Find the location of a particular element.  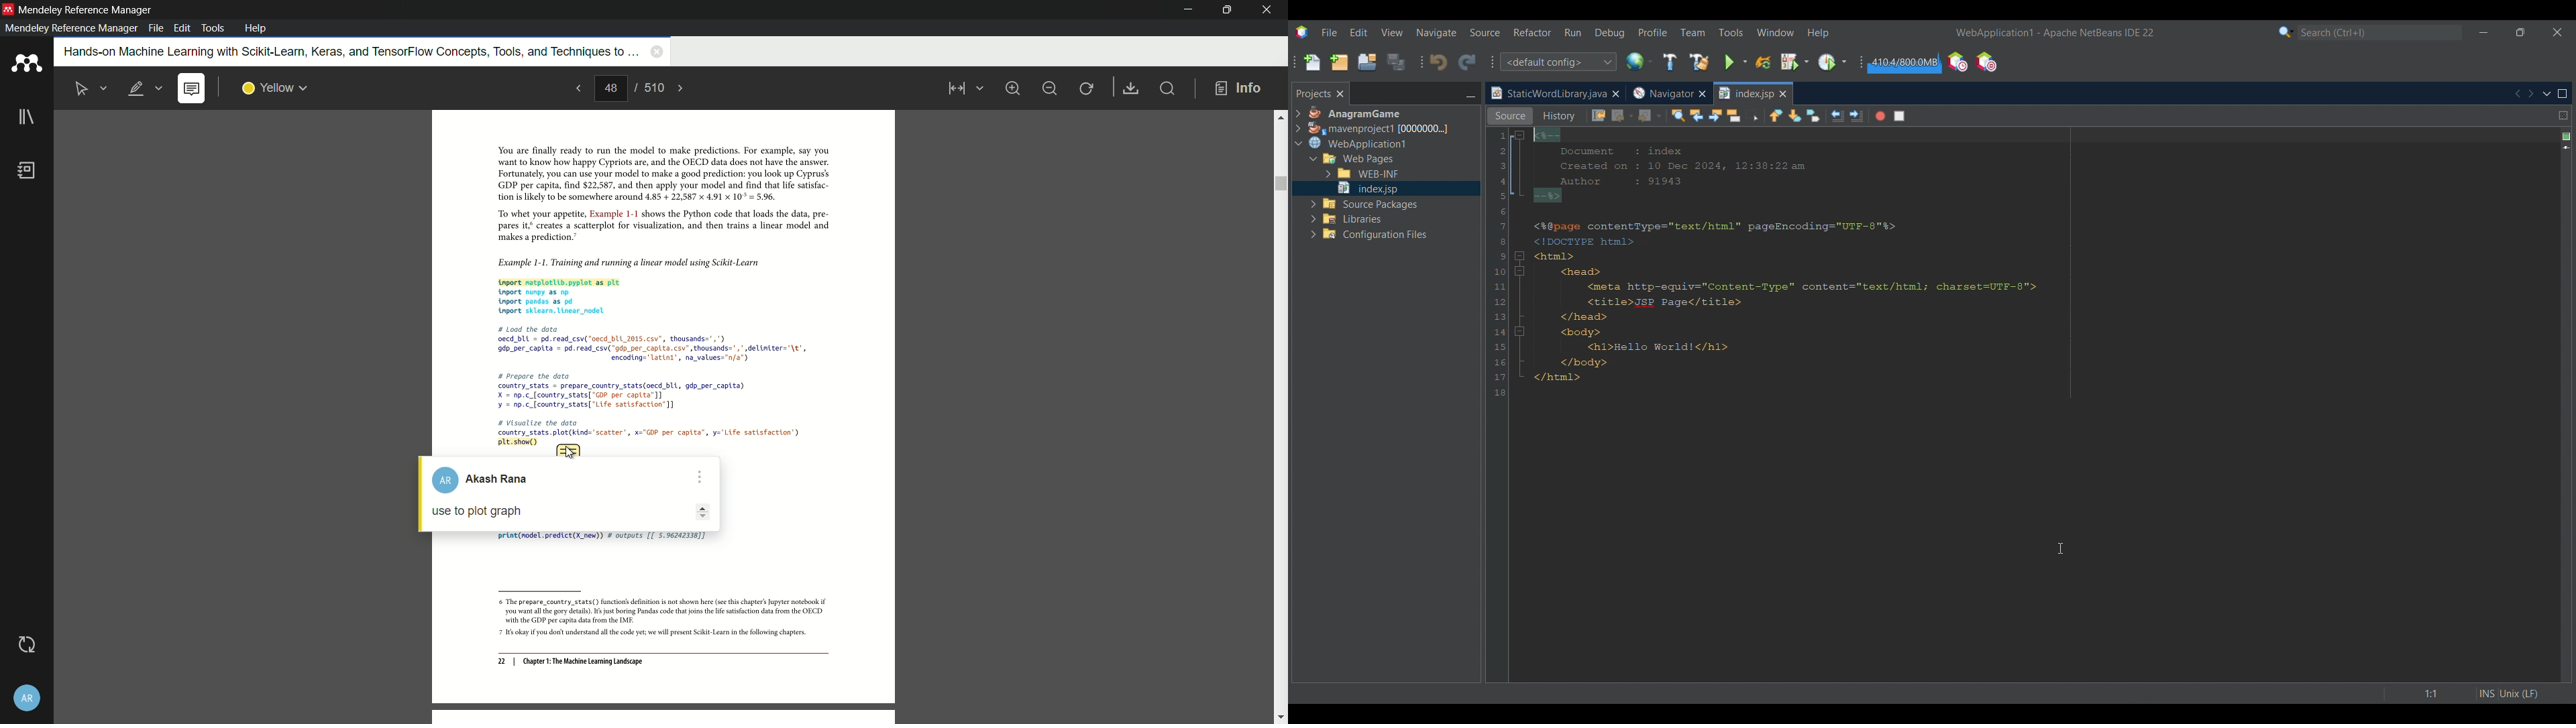

You are finally ready to run the model to make predictions. For example, say you
want to know how happy Cypriots are, and the OECD data does not have the answer.
Fortunately, you can use your model to make a good prediction: you look up Cyprus’
GDP per capita, find $22,587, and then apply your model and find that life satsfac-
tion is likely to be somewhere around 4.85 + 22,587 x 4.91 x 10° = 5.96.

“To whet your appetite, Example 1-1 shows the Python code that loads the data, pre
pares it creates a scatterplot for visualization, and then trains a linear model and
‘makes a prediction.” is located at coordinates (655, 194).